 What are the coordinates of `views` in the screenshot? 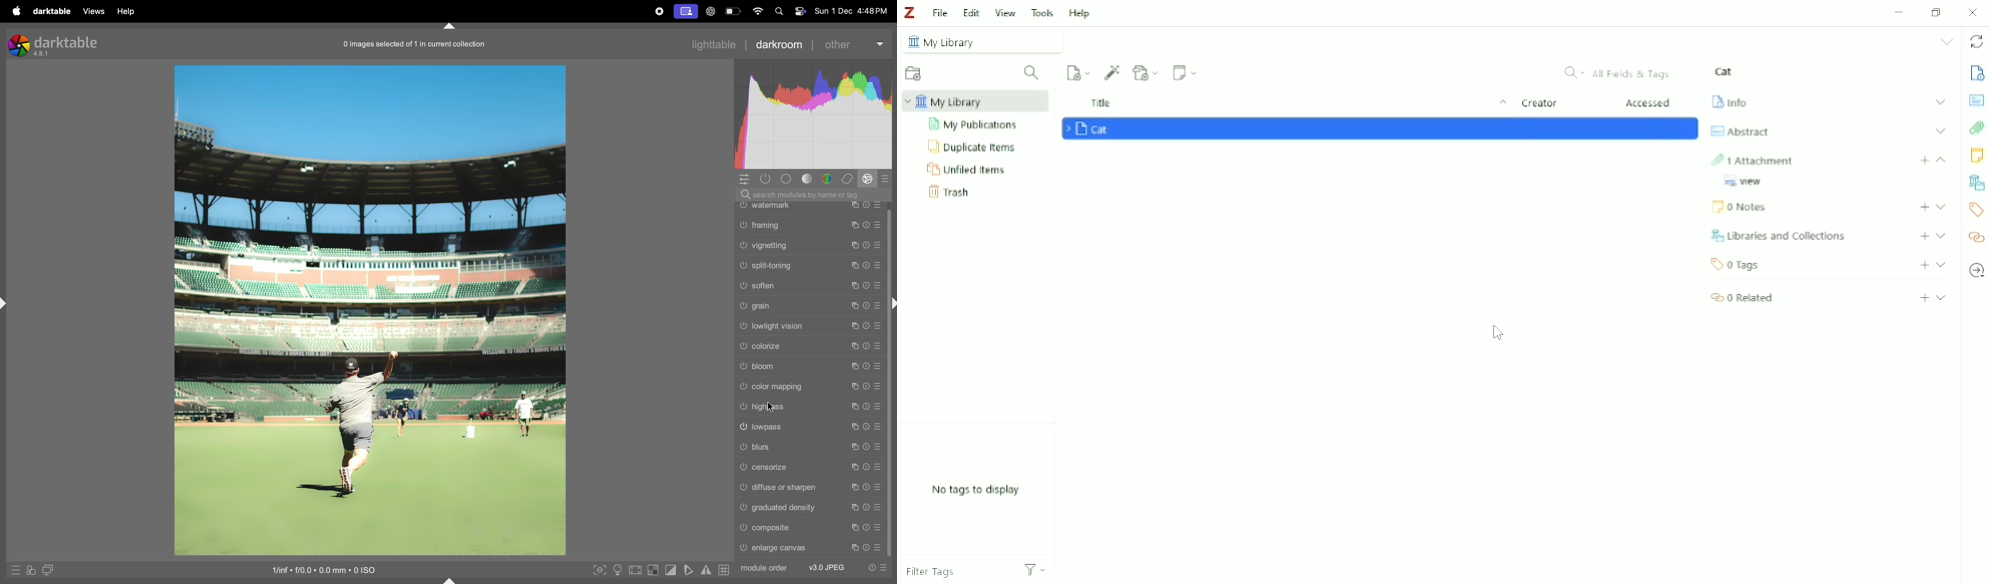 It's located at (93, 11).